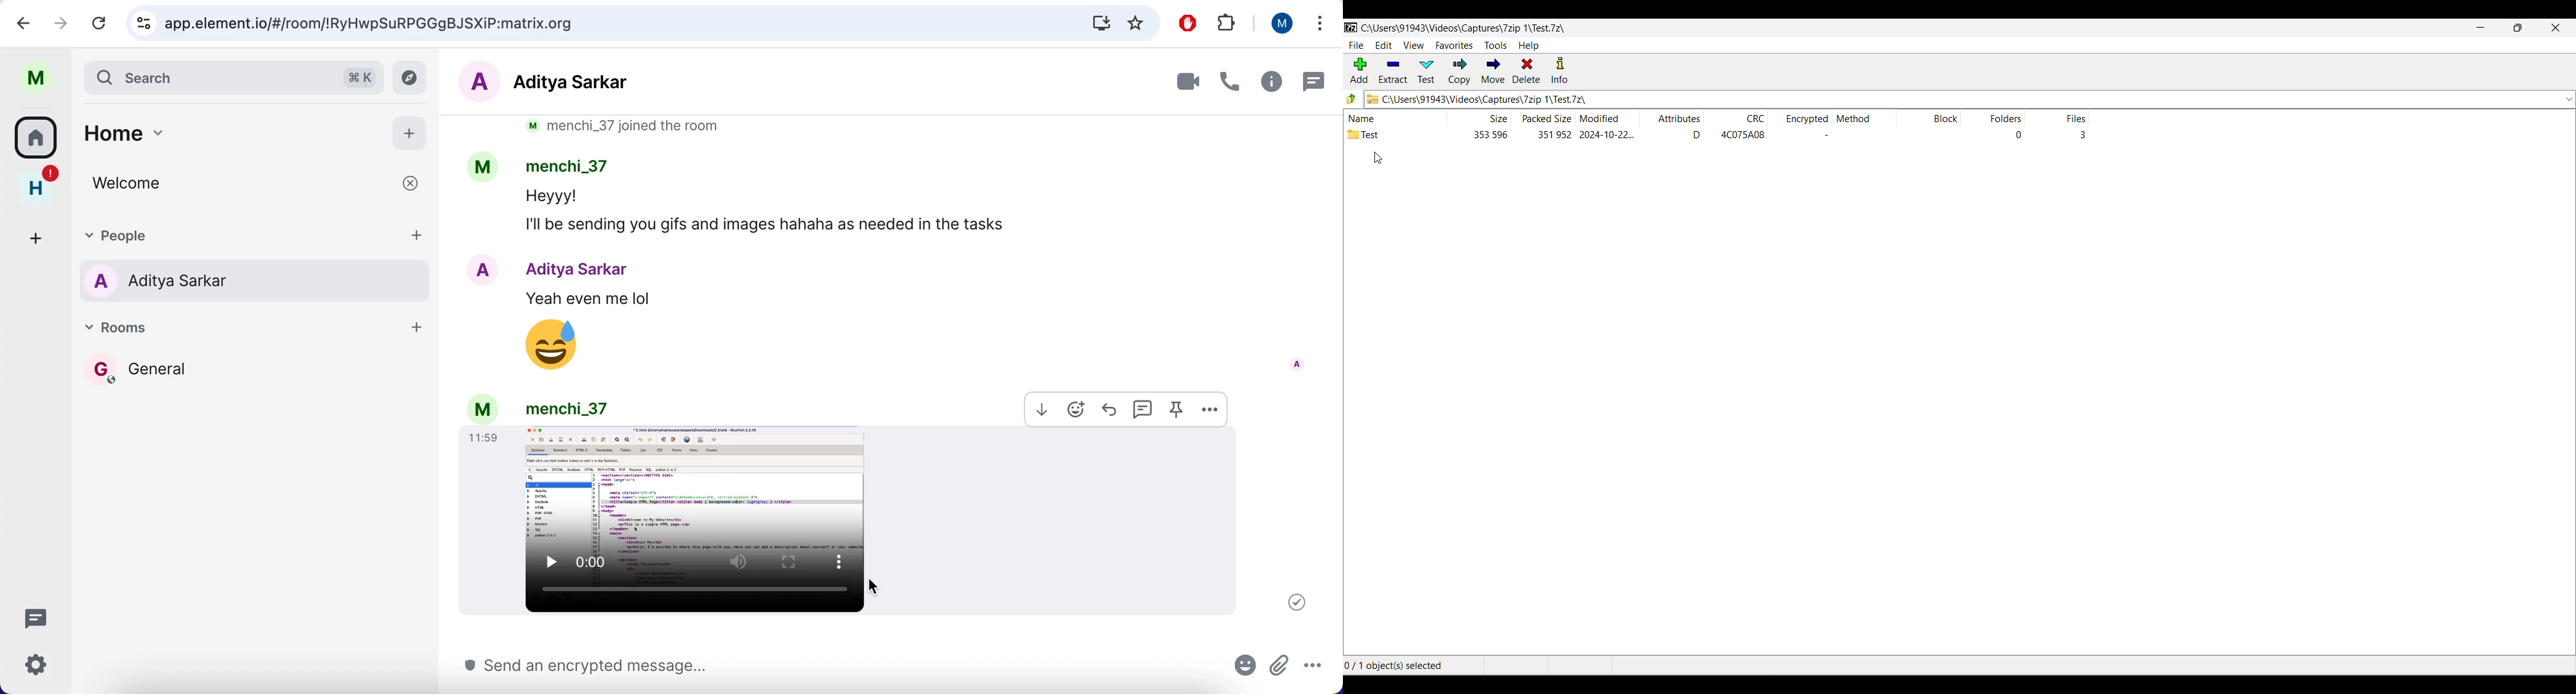 The height and width of the screenshot is (700, 2576). I want to click on options, so click(1210, 409).